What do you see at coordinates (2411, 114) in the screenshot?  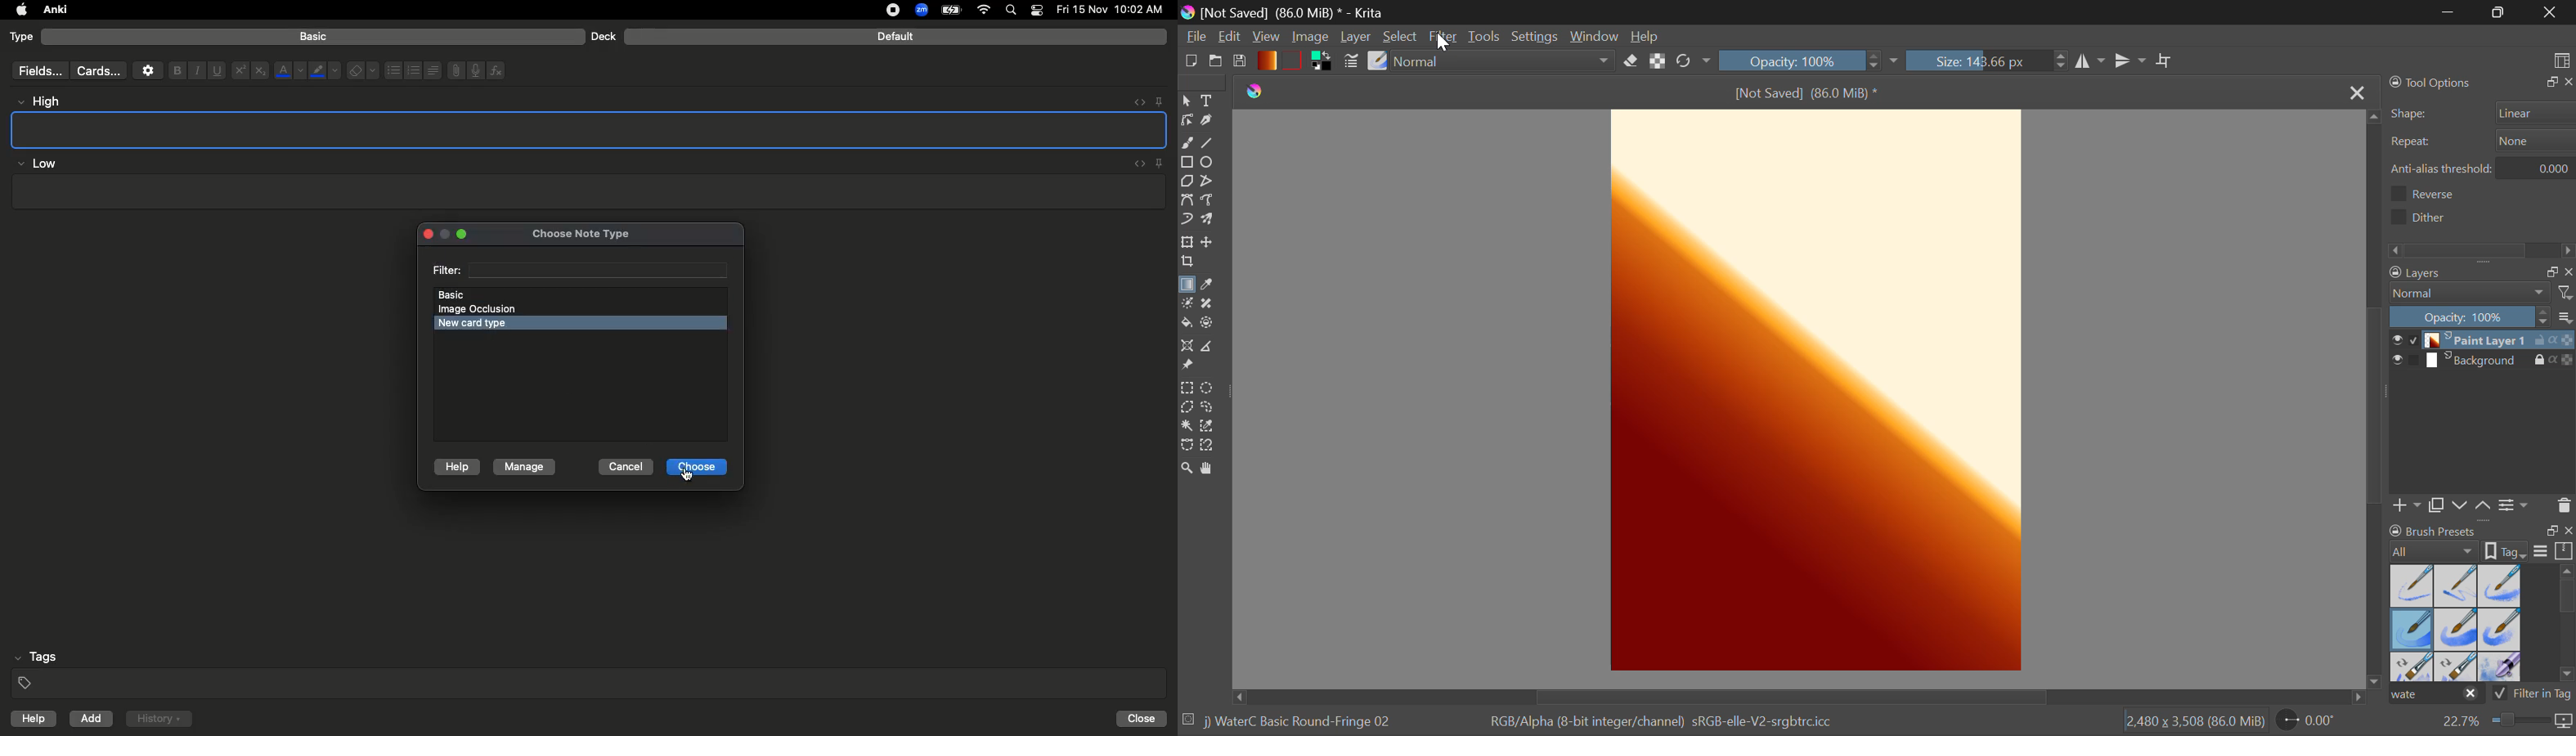 I see `shape:` at bounding box center [2411, 114].